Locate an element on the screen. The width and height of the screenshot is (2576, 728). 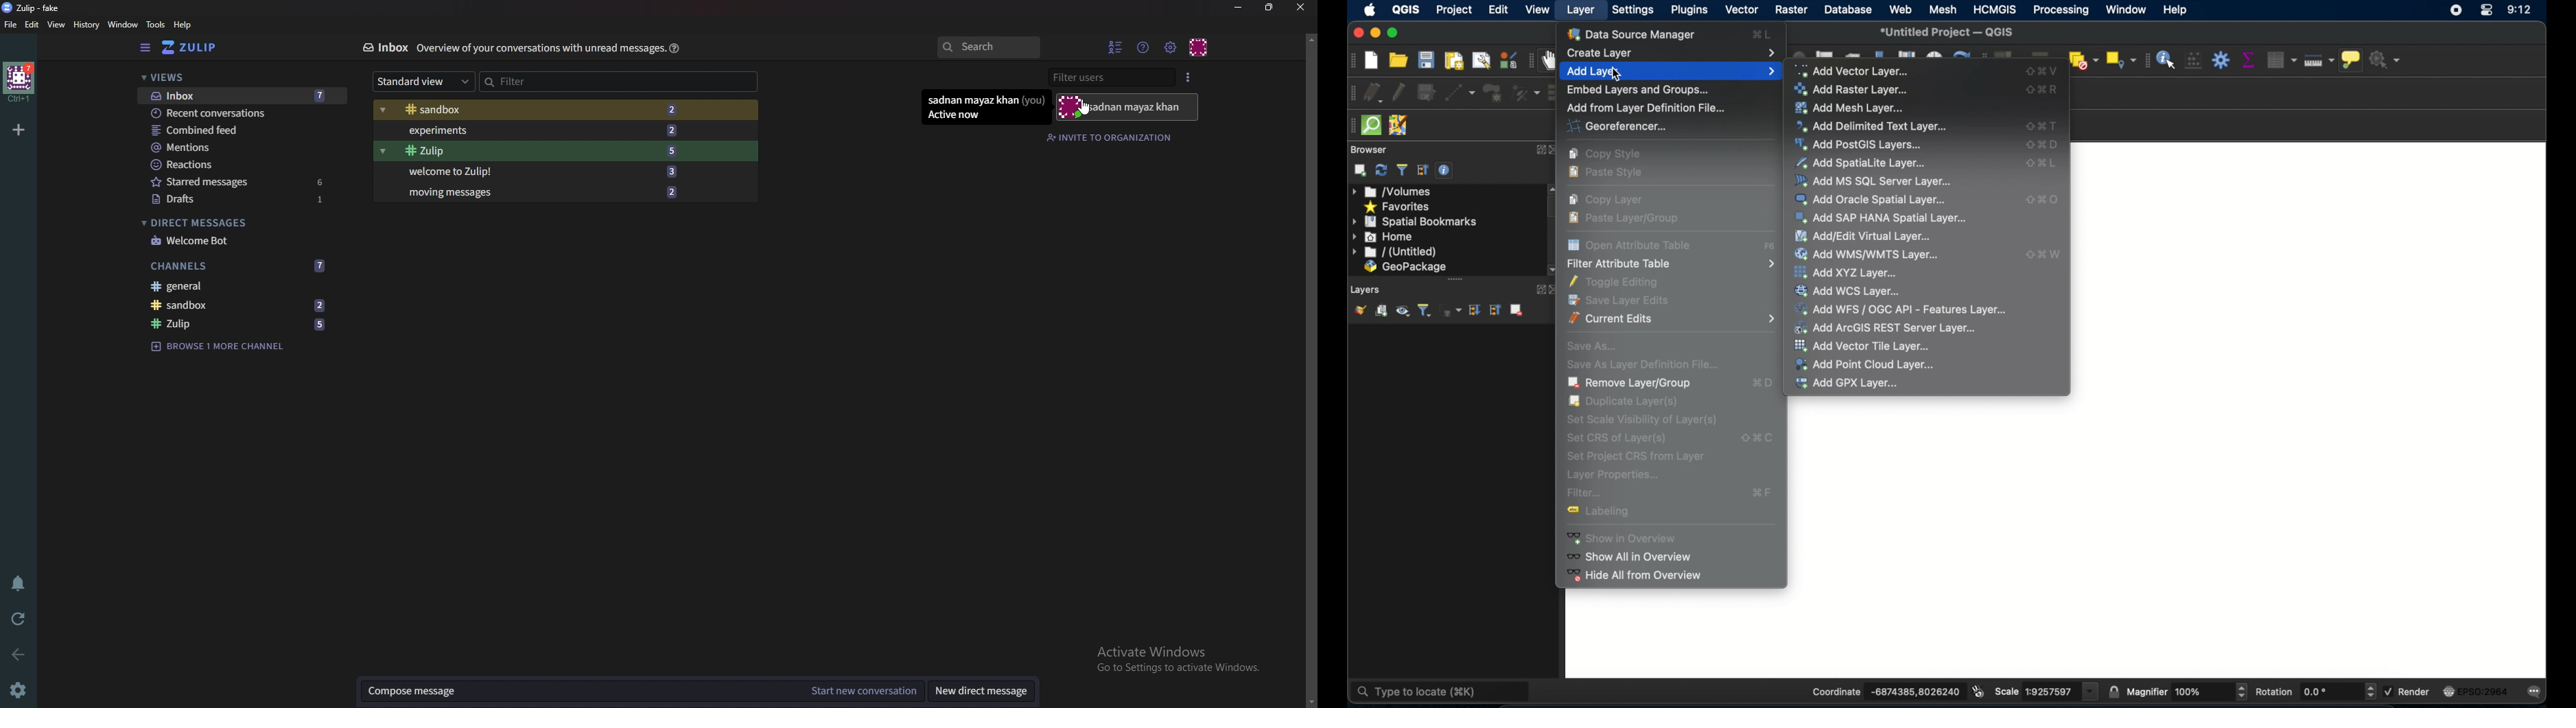
Edit is located at coordinates (33, 24).